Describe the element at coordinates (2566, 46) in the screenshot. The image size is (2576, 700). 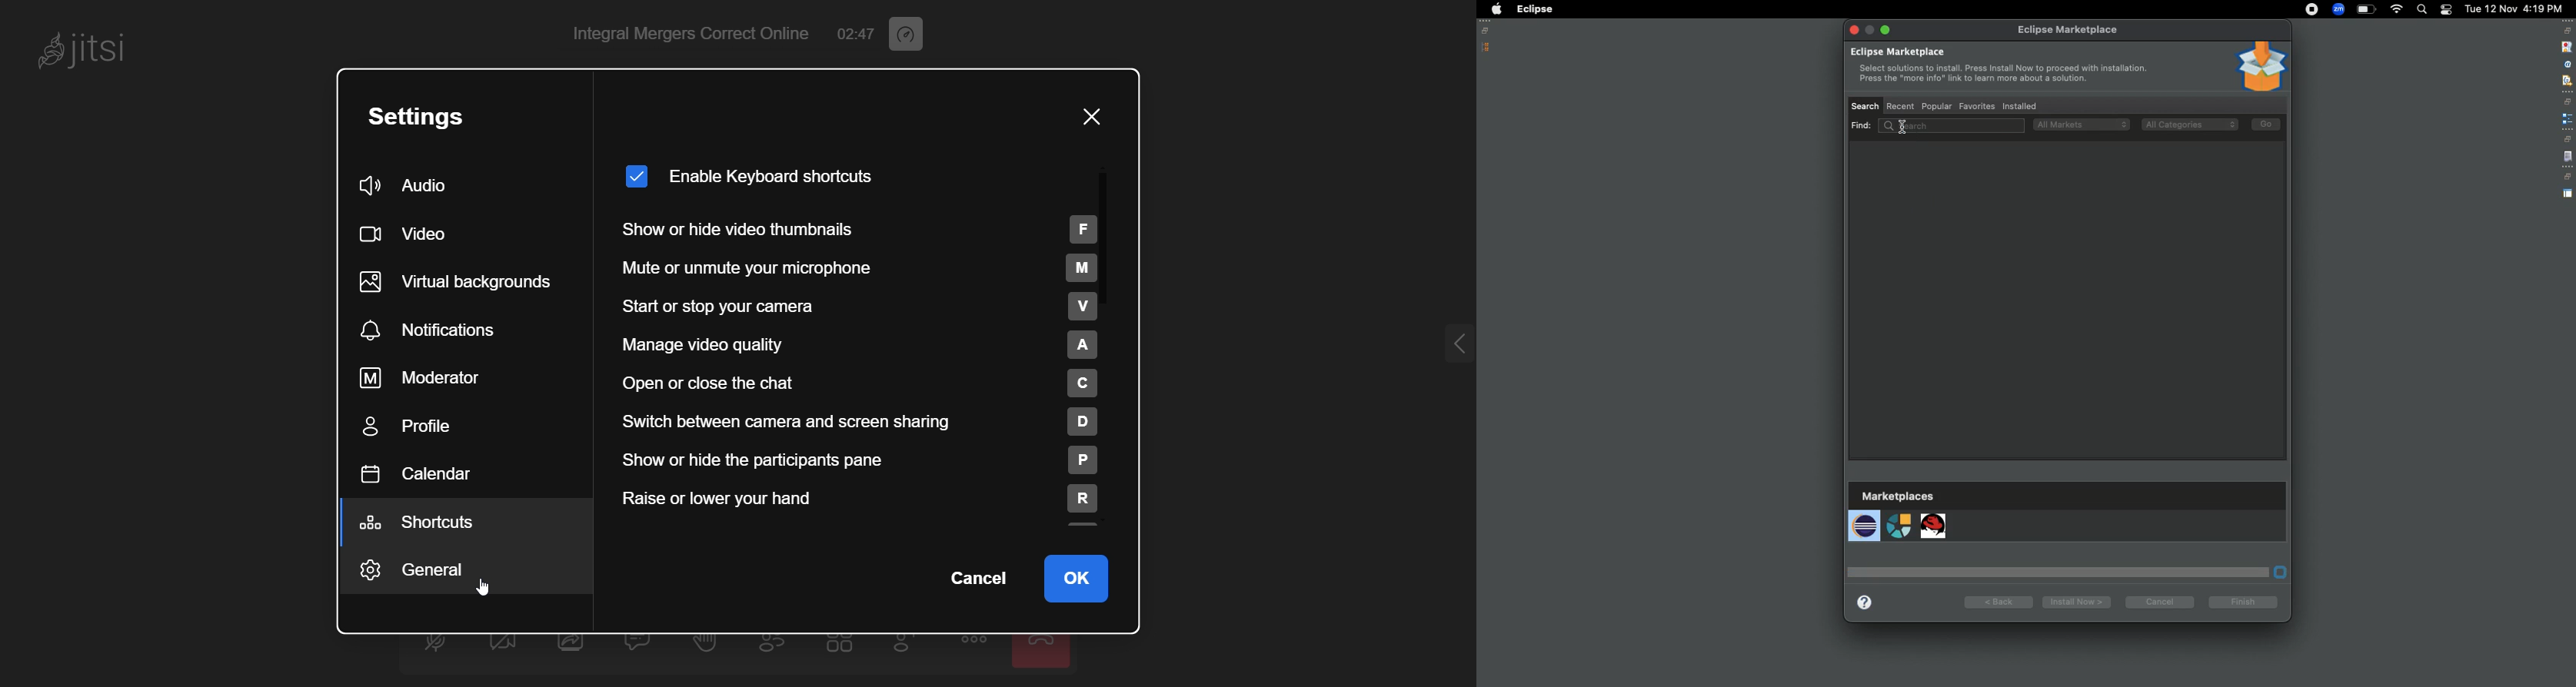
I see `stop` at that location.